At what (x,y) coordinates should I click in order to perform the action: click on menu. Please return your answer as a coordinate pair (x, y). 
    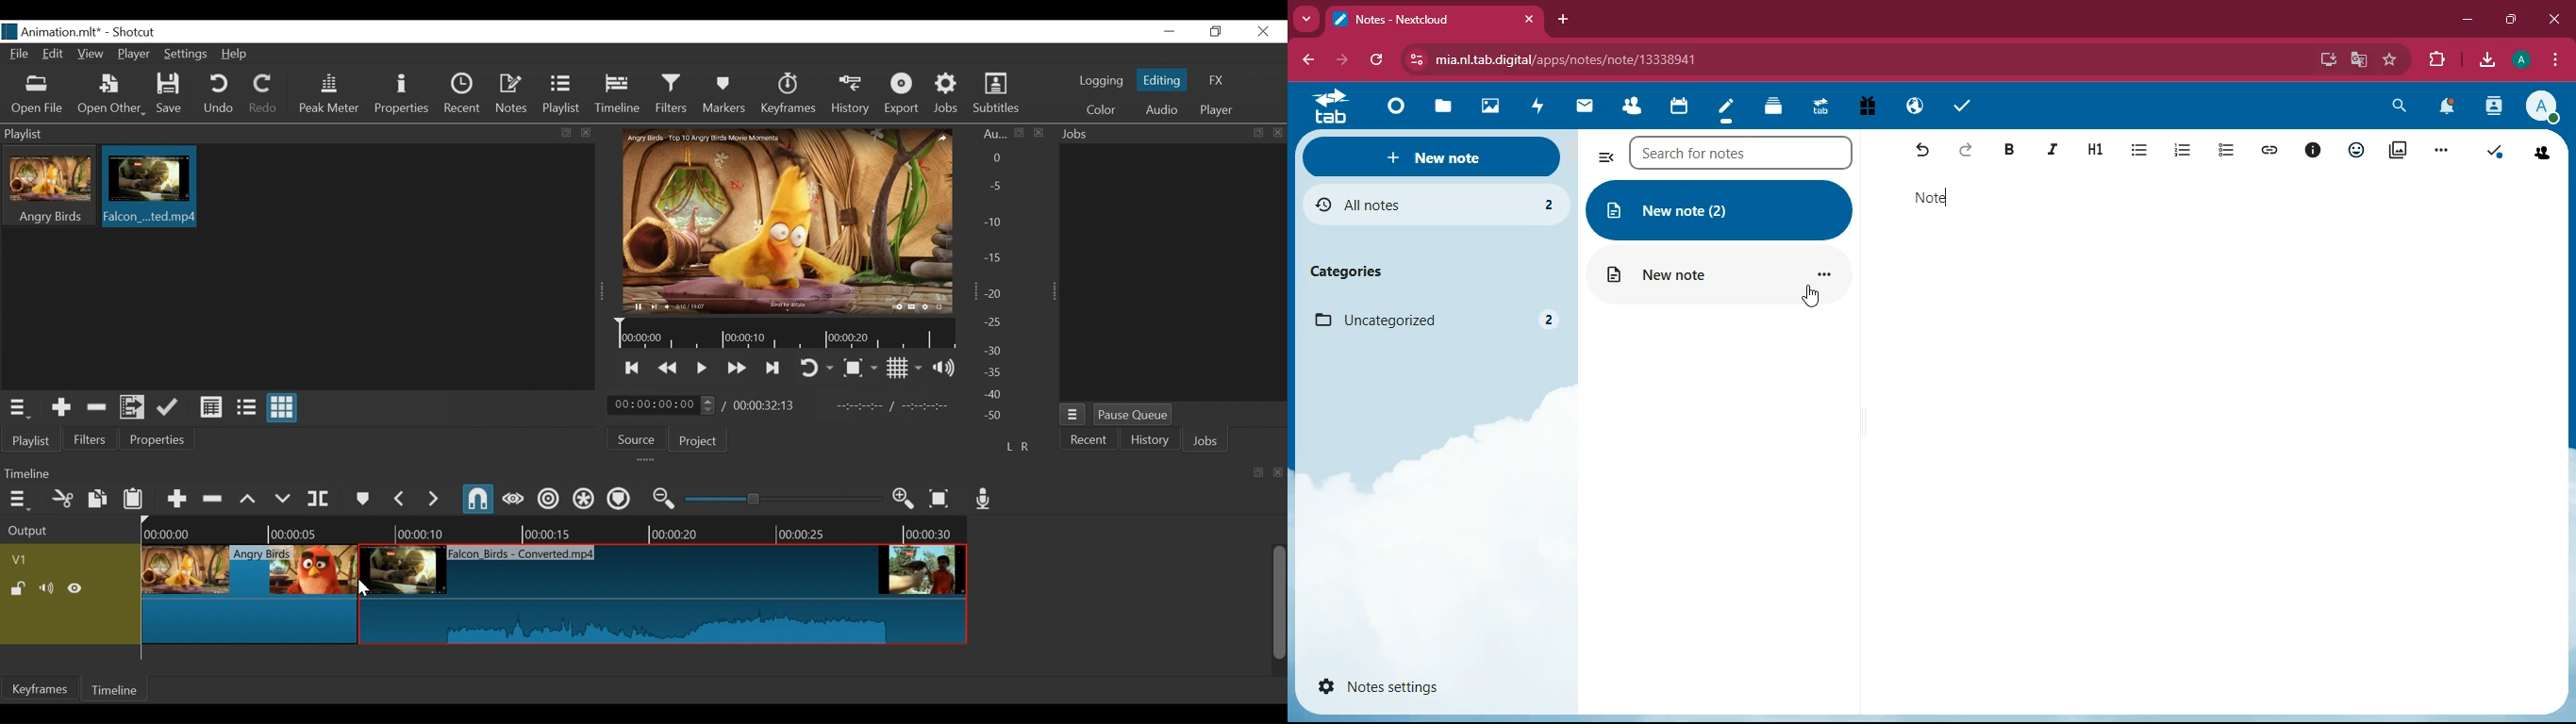
    Looking at the image, I should click on (2557, 59).